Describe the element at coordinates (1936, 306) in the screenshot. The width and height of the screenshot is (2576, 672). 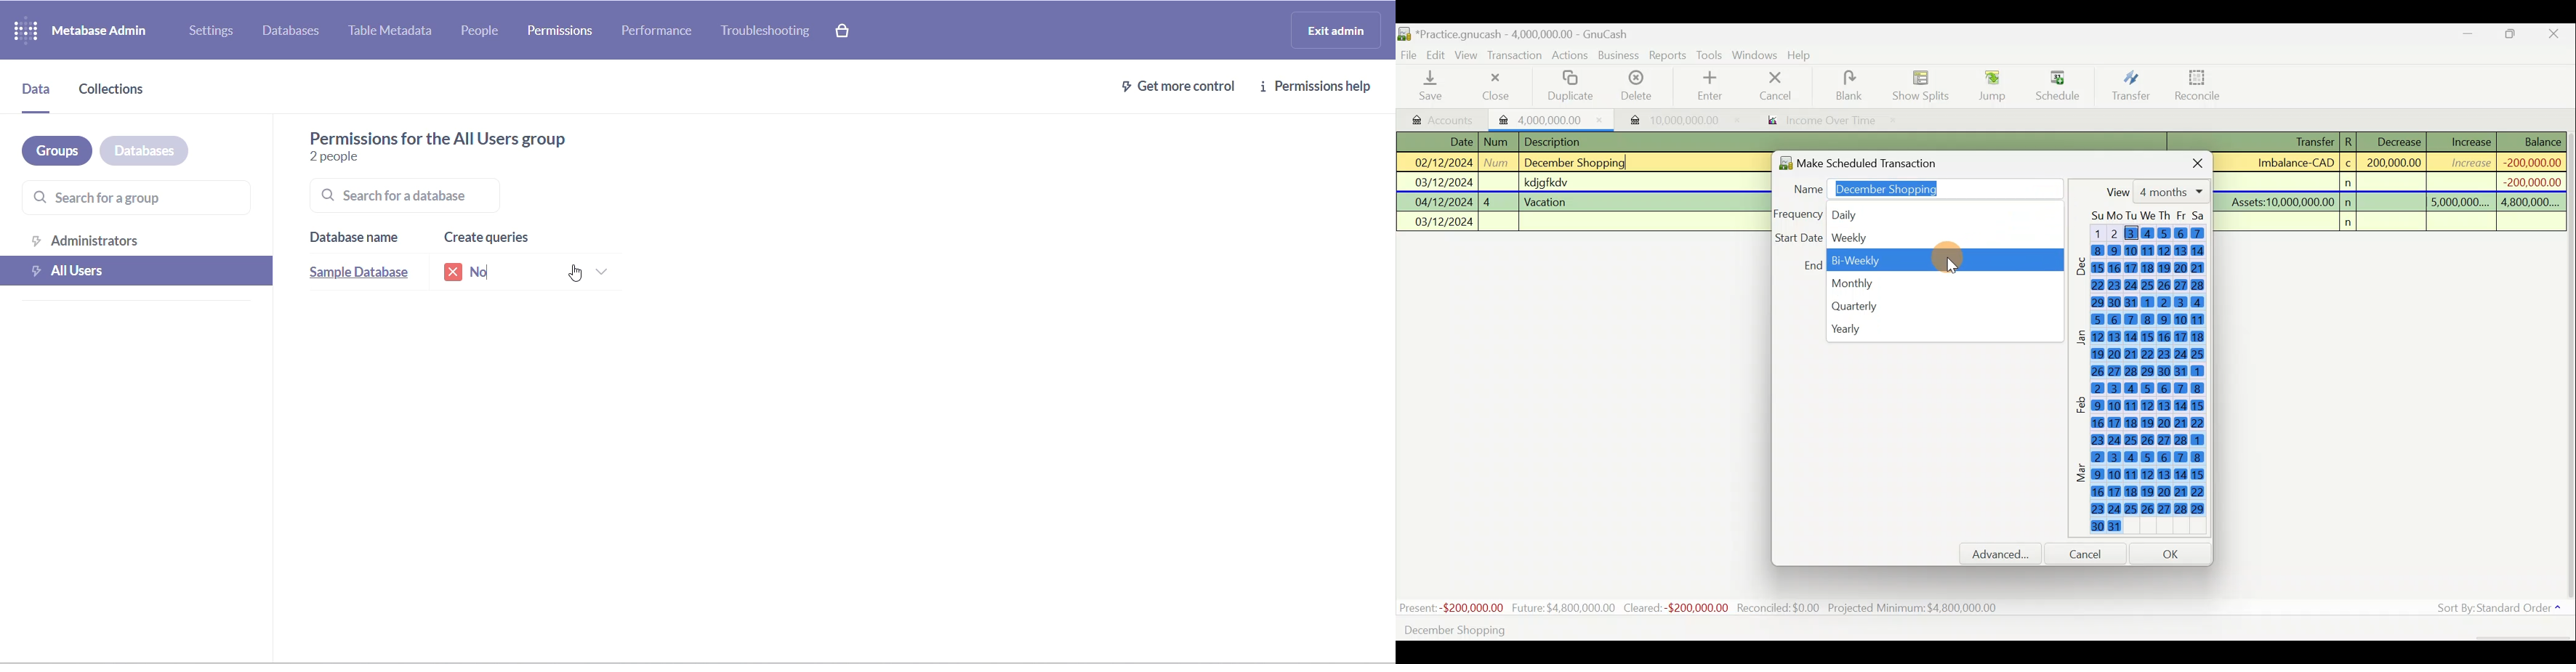
I see `Quarterly` at that location.